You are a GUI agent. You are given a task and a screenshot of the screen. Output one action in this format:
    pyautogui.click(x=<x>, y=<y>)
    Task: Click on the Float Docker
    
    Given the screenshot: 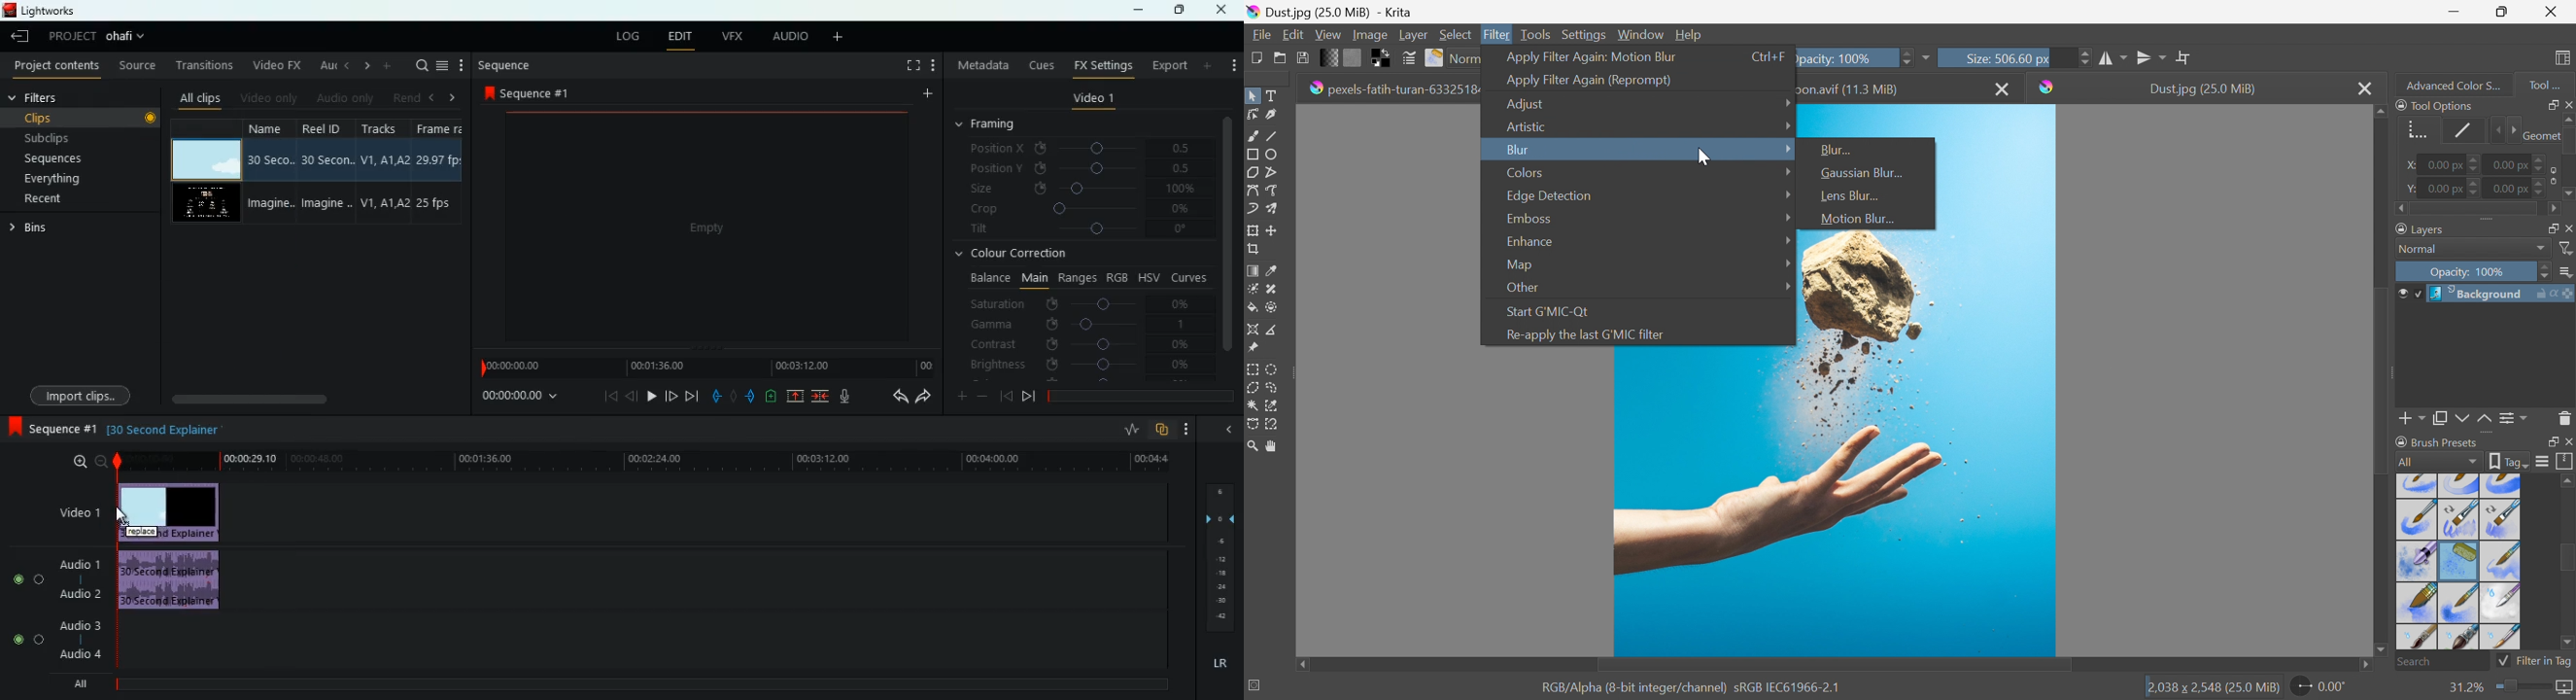 What is the action you would take?
    pyautogui.click(x=2551, y=104)
    